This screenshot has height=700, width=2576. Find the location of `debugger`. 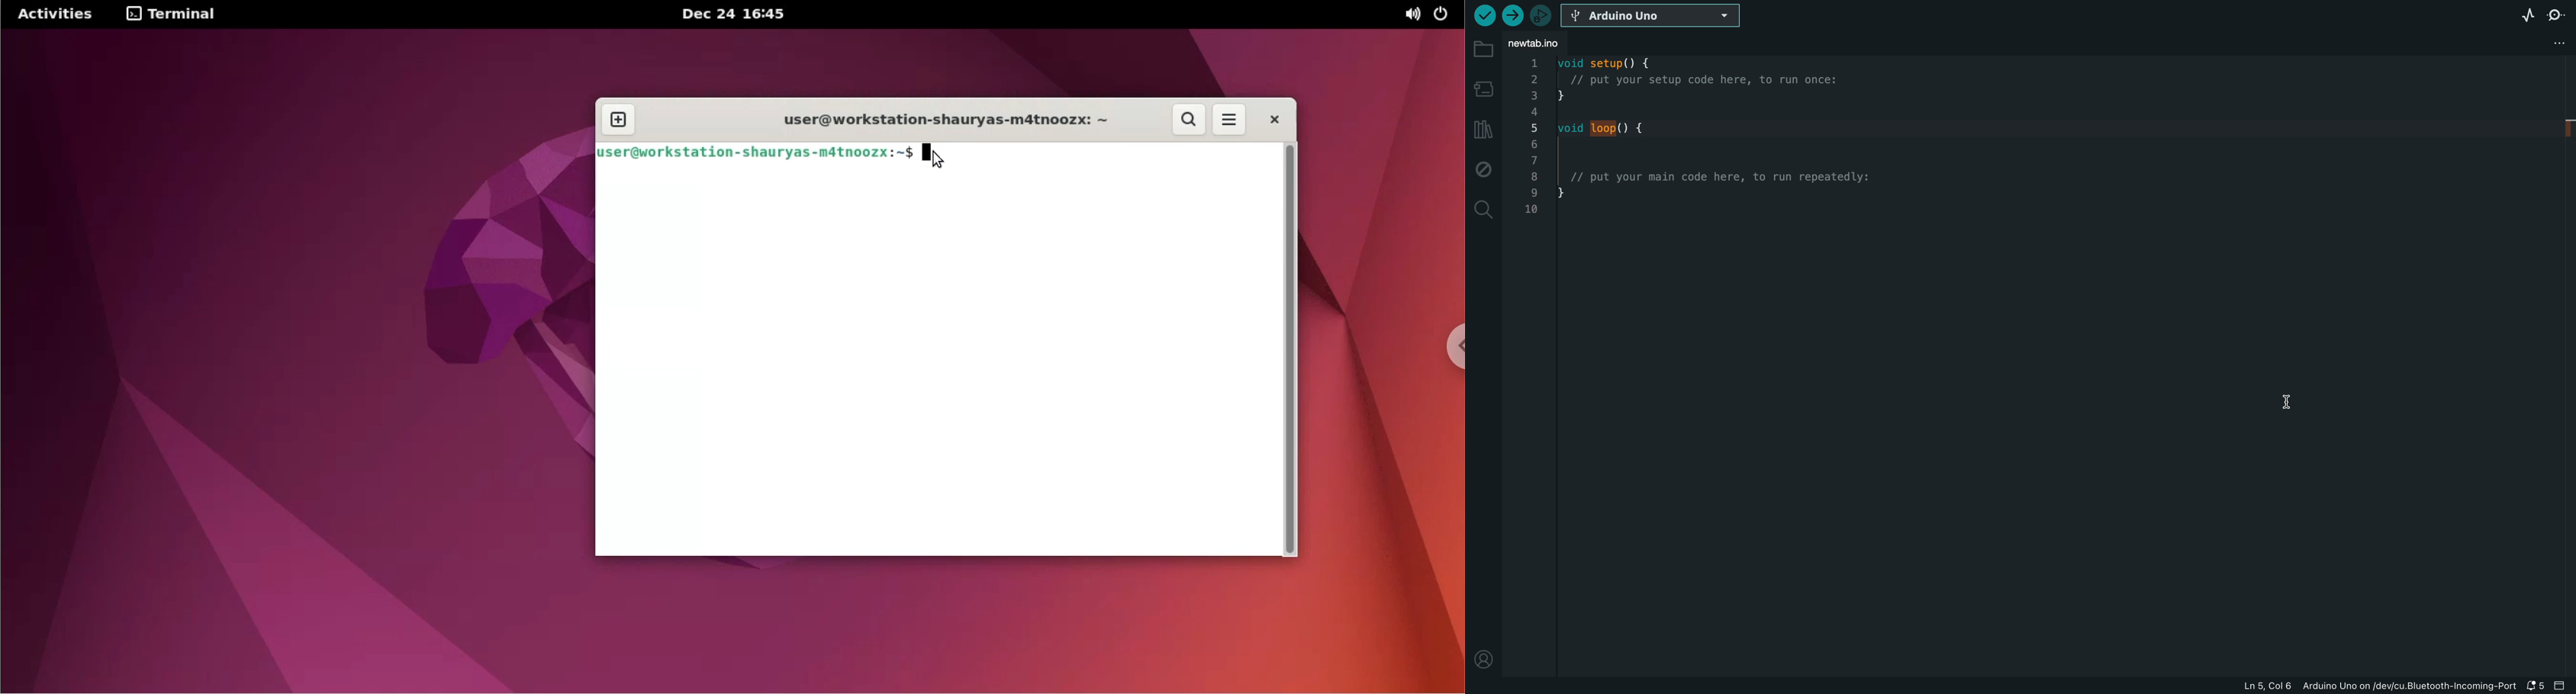

debugger is located at coordinates (1540, 15).